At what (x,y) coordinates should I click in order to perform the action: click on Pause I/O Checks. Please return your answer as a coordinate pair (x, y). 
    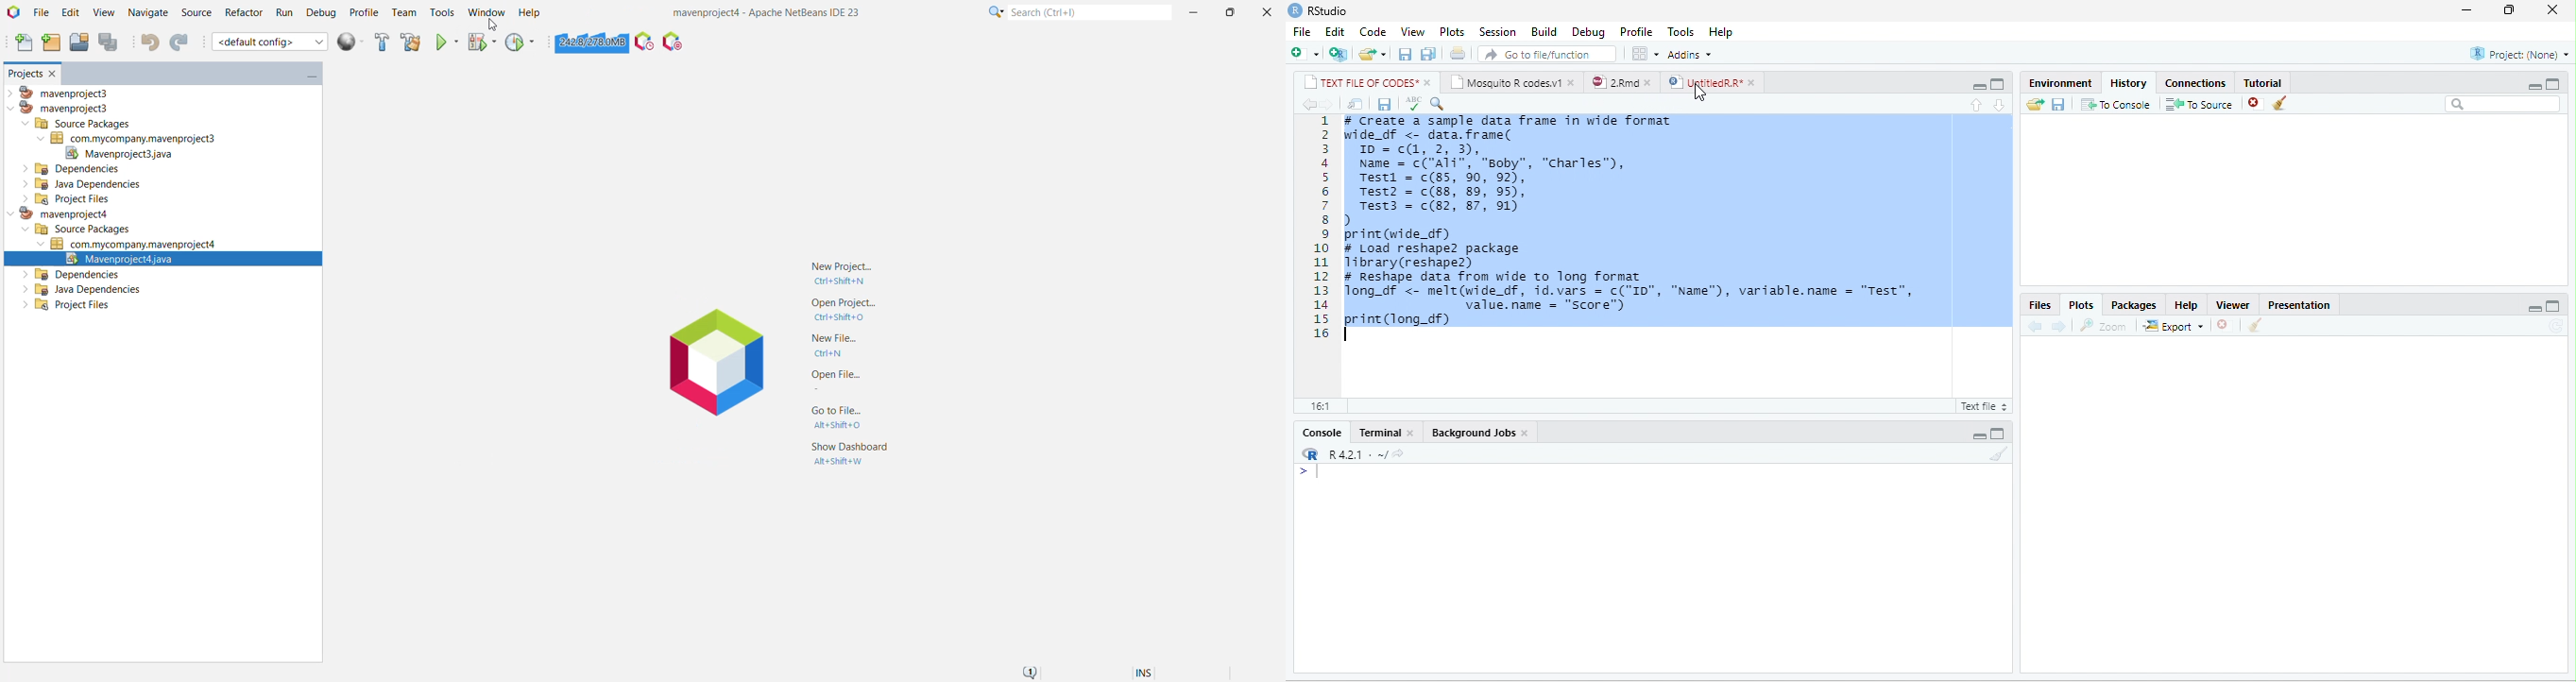
    Looking at the image, I should click on (673, 43).